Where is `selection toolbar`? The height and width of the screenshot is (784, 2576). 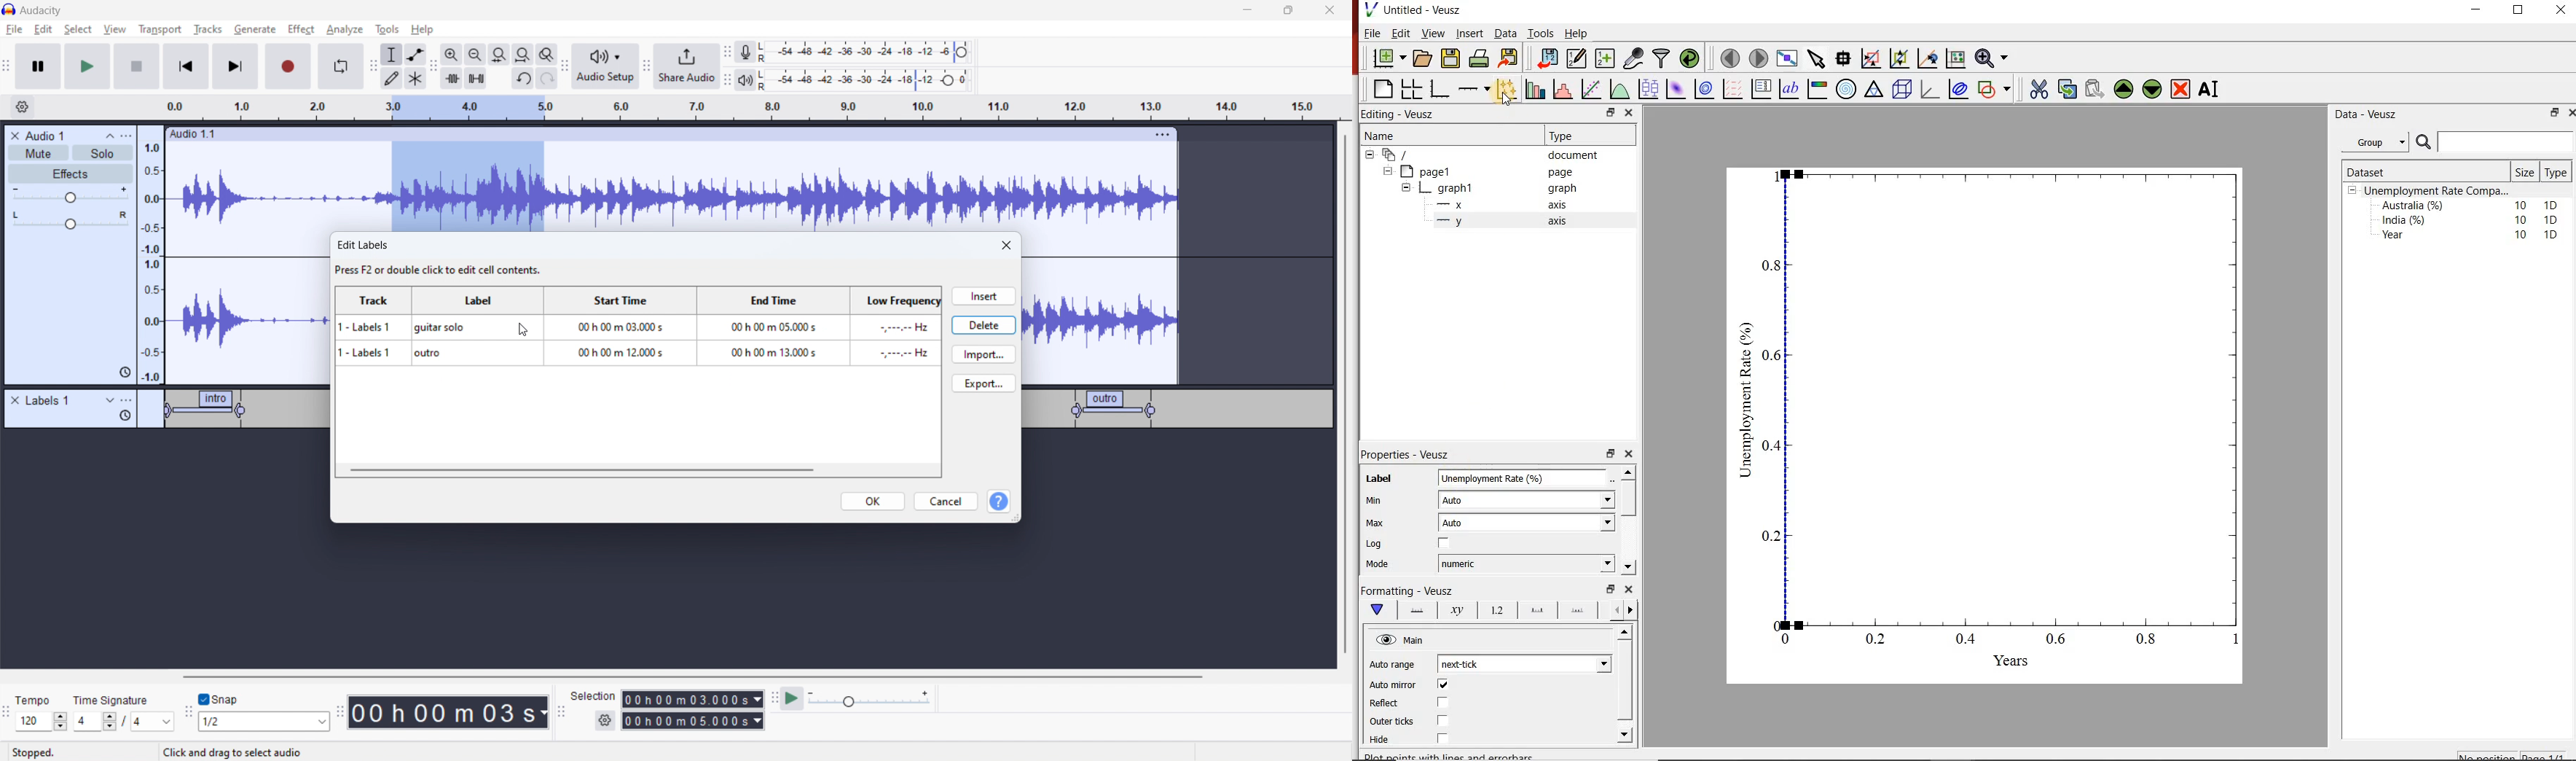
selection toolbar is located at coordinates (559, 712).